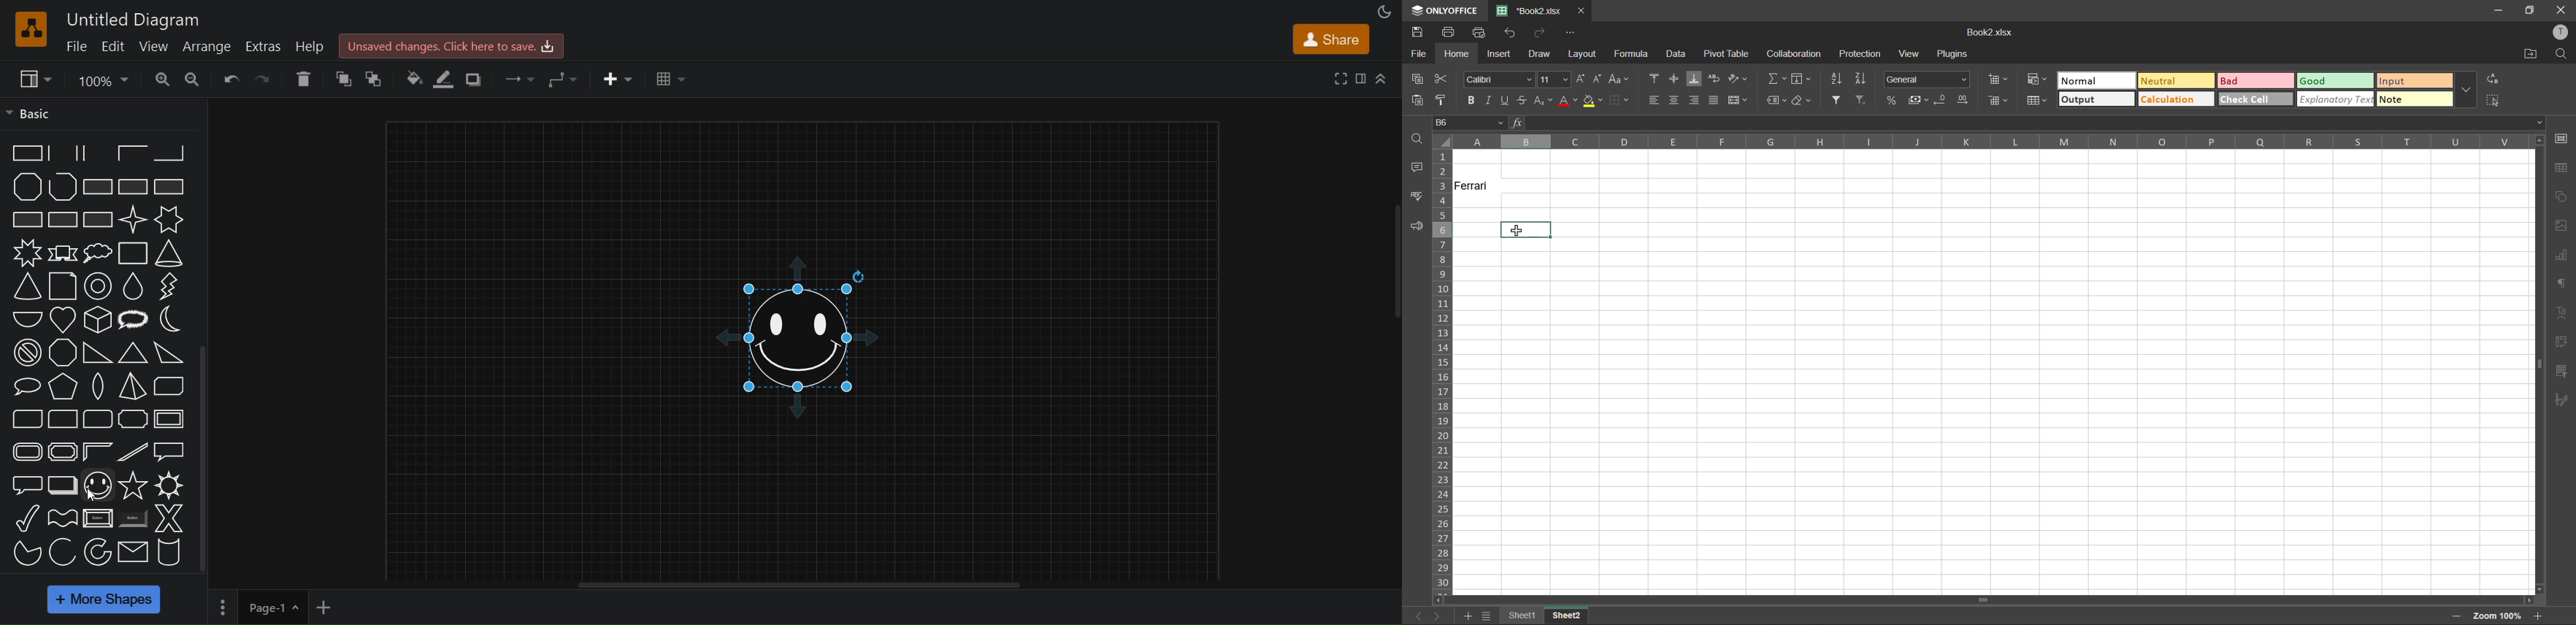 The image size is (2576, 644). I want to click on cut, so click(1440, 79).